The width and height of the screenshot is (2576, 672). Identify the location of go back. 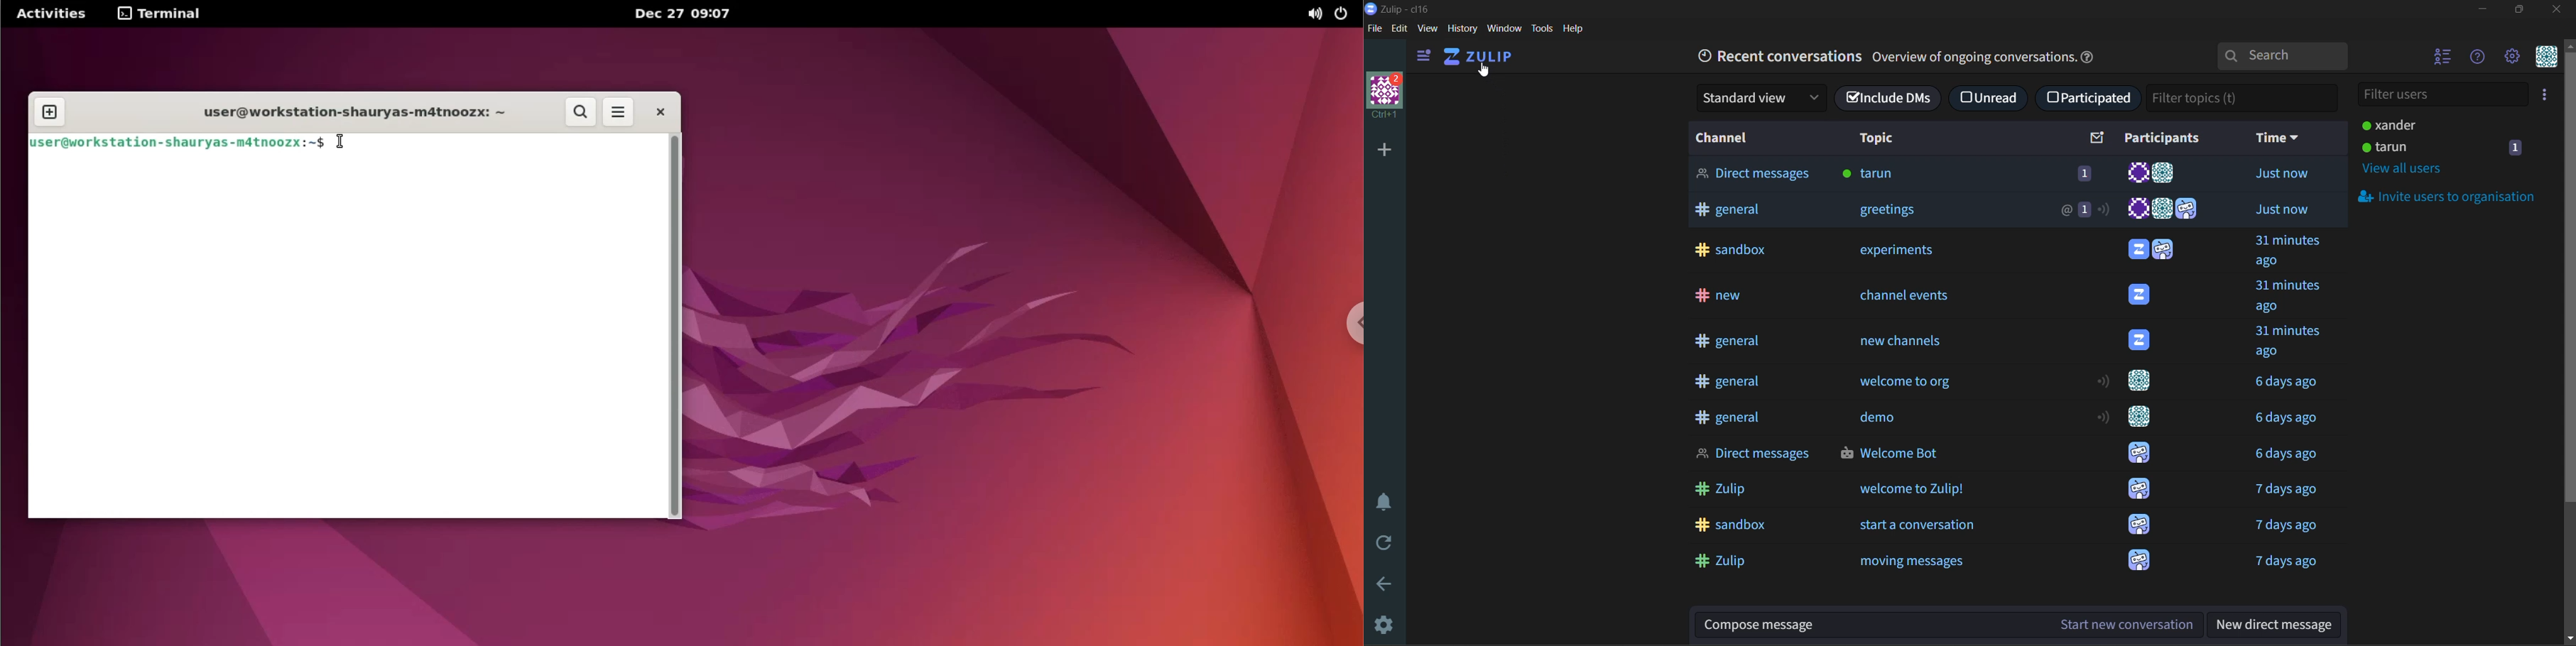
(1383, 587).